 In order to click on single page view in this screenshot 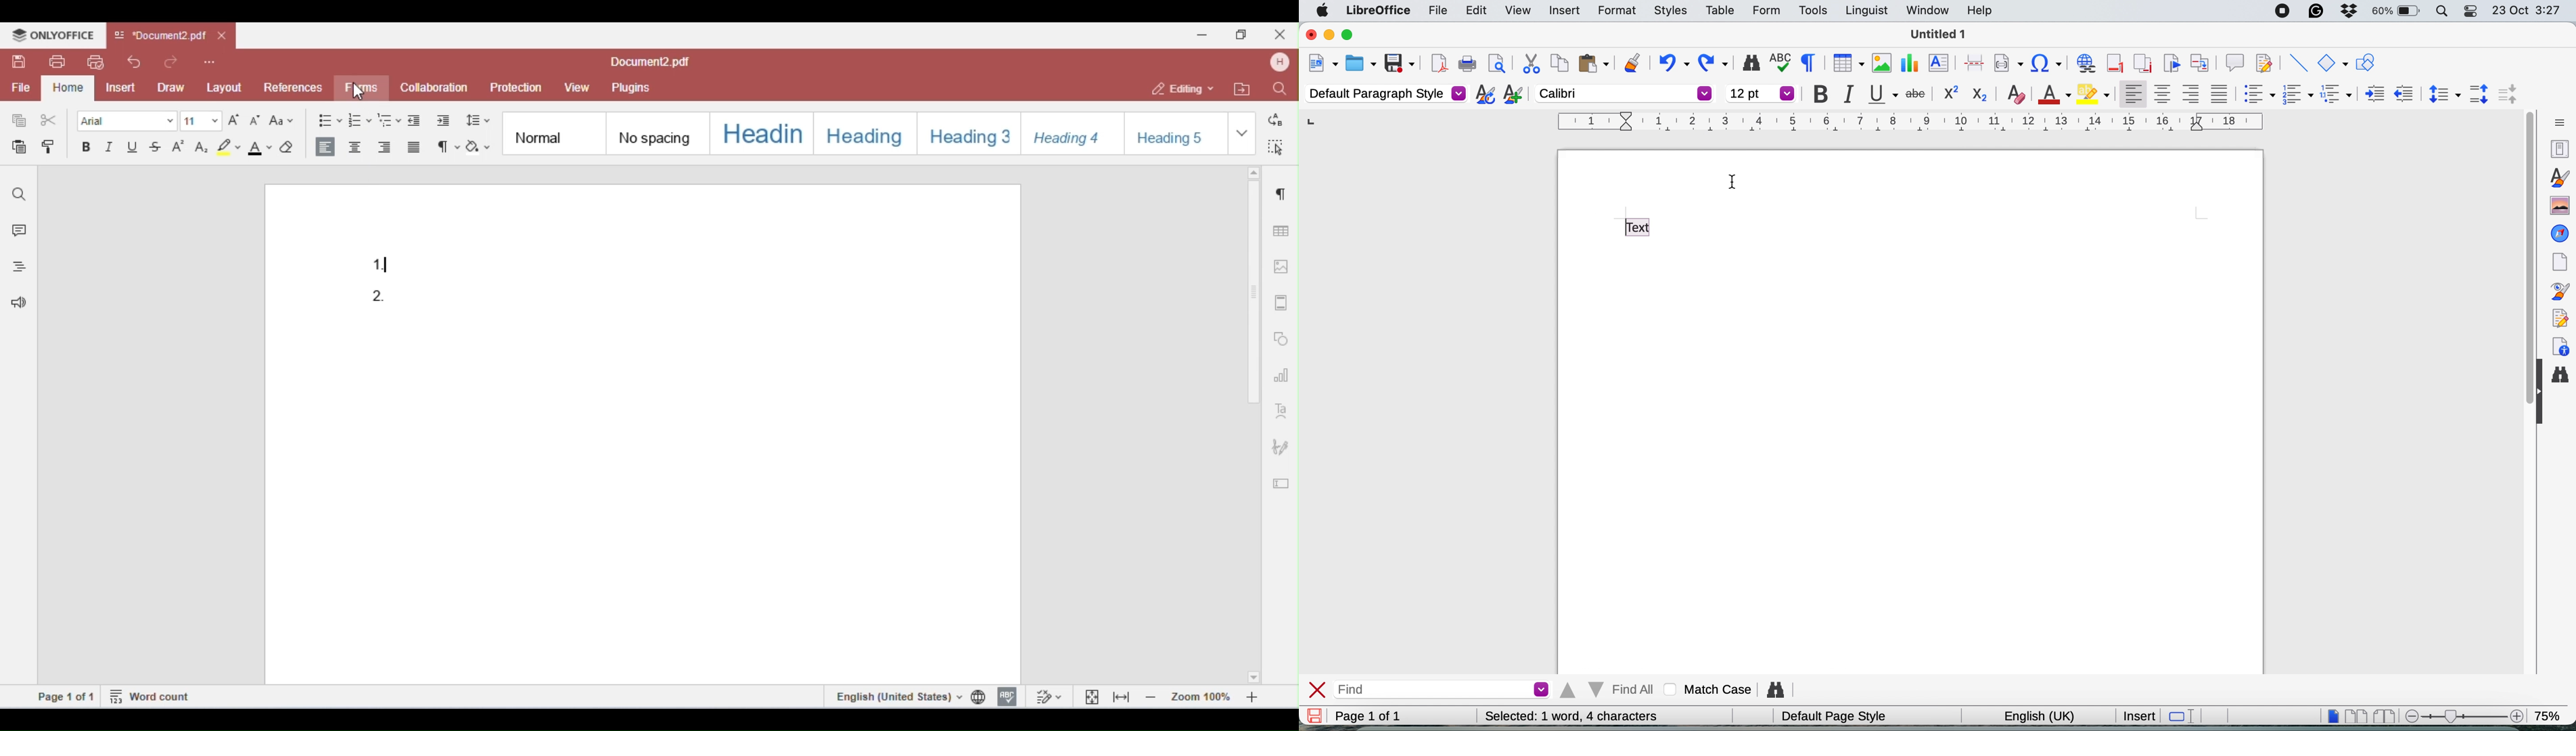, I will do `click(2329, 715)`.